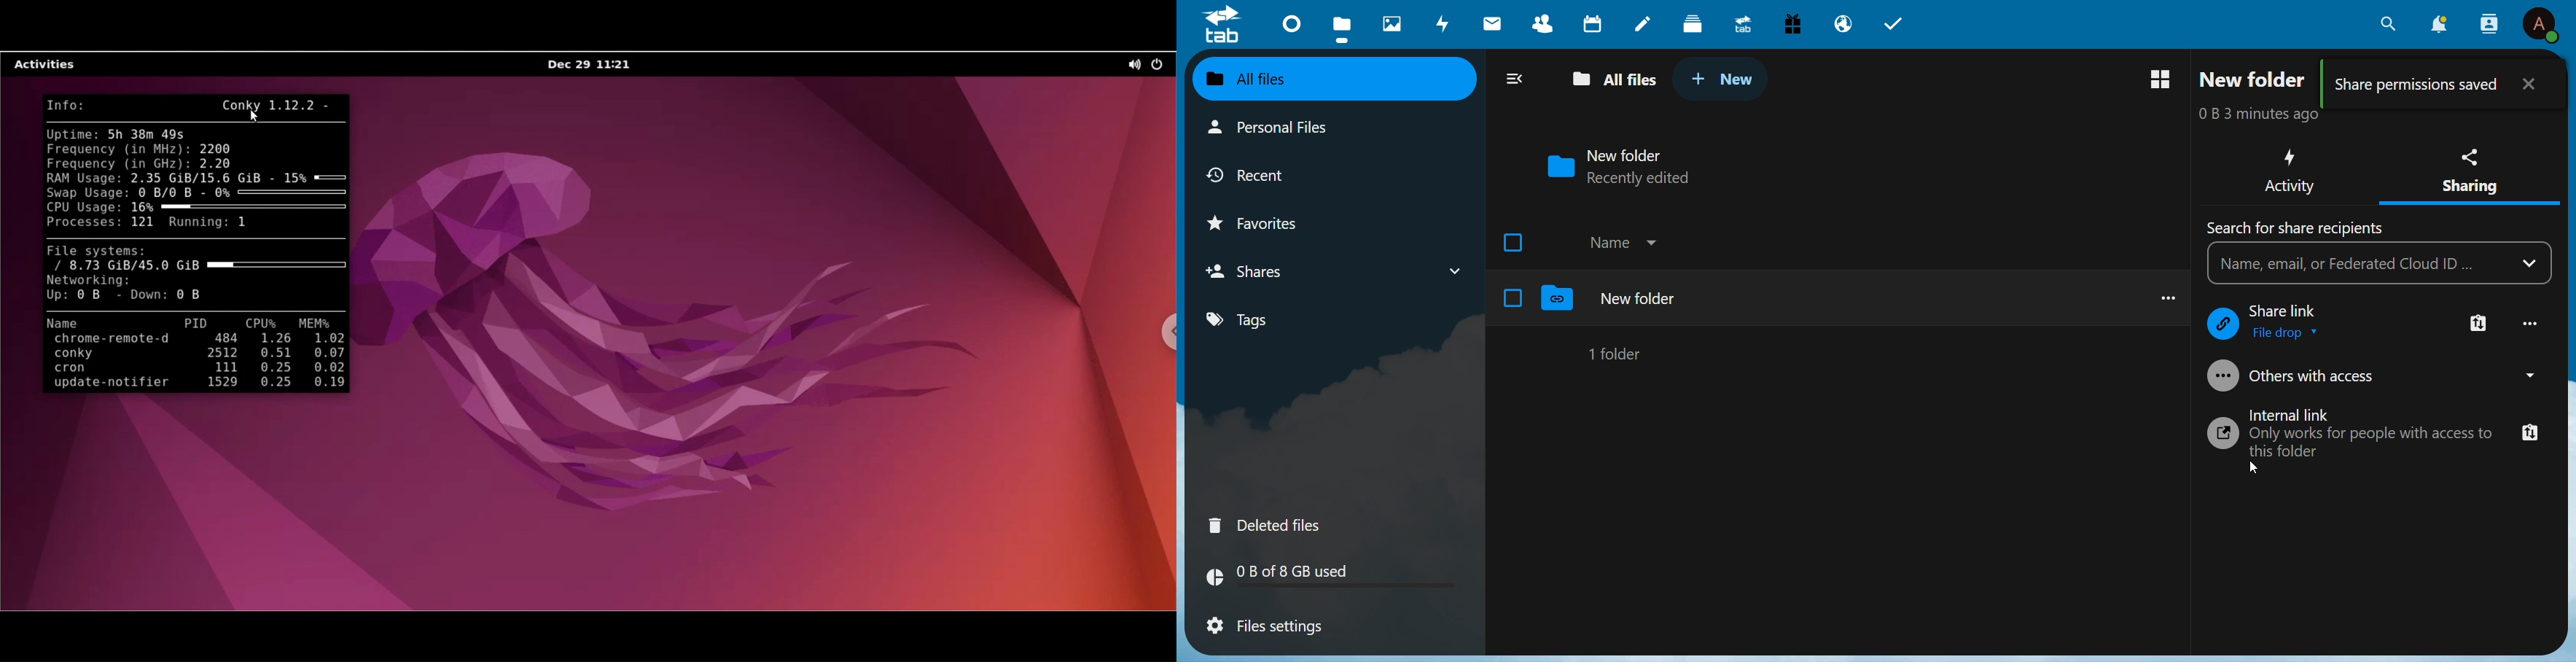 Image resolution: width=2576 pixels, height=672 pixels. I want to click on New, so click(1723, 77).